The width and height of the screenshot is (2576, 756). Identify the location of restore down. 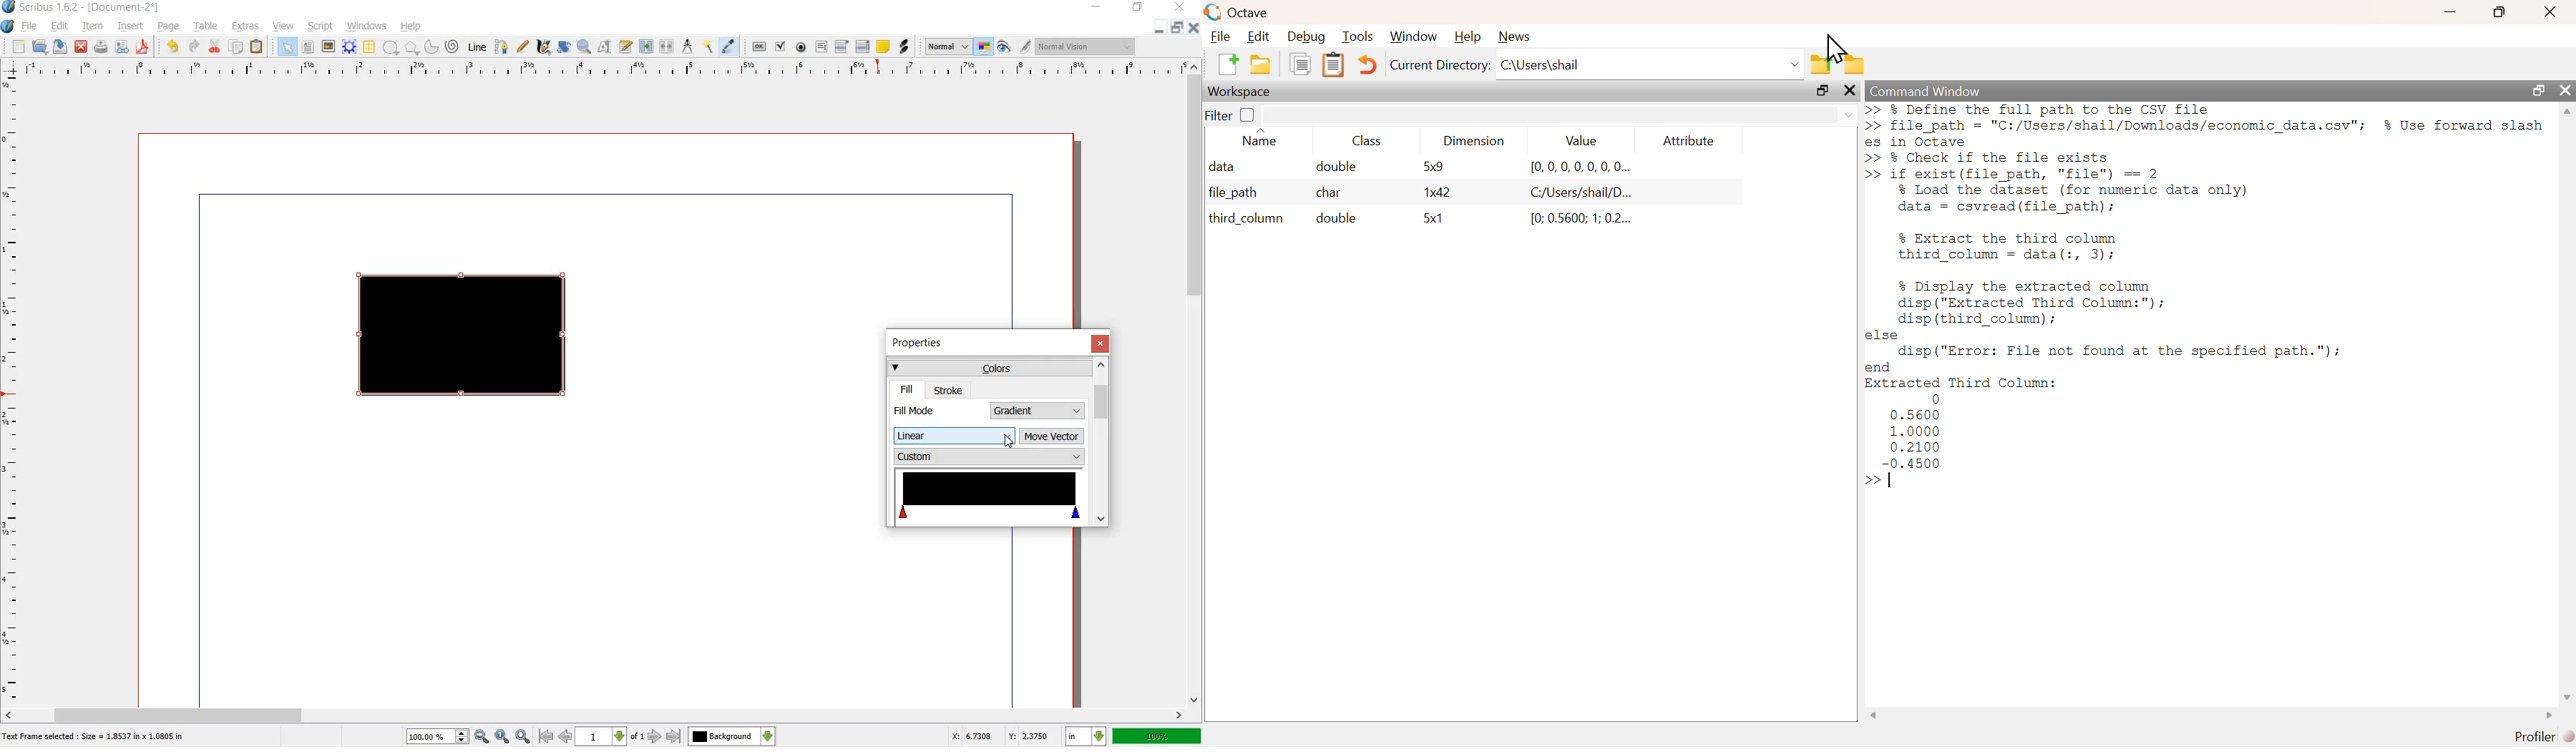
(2537, 92).